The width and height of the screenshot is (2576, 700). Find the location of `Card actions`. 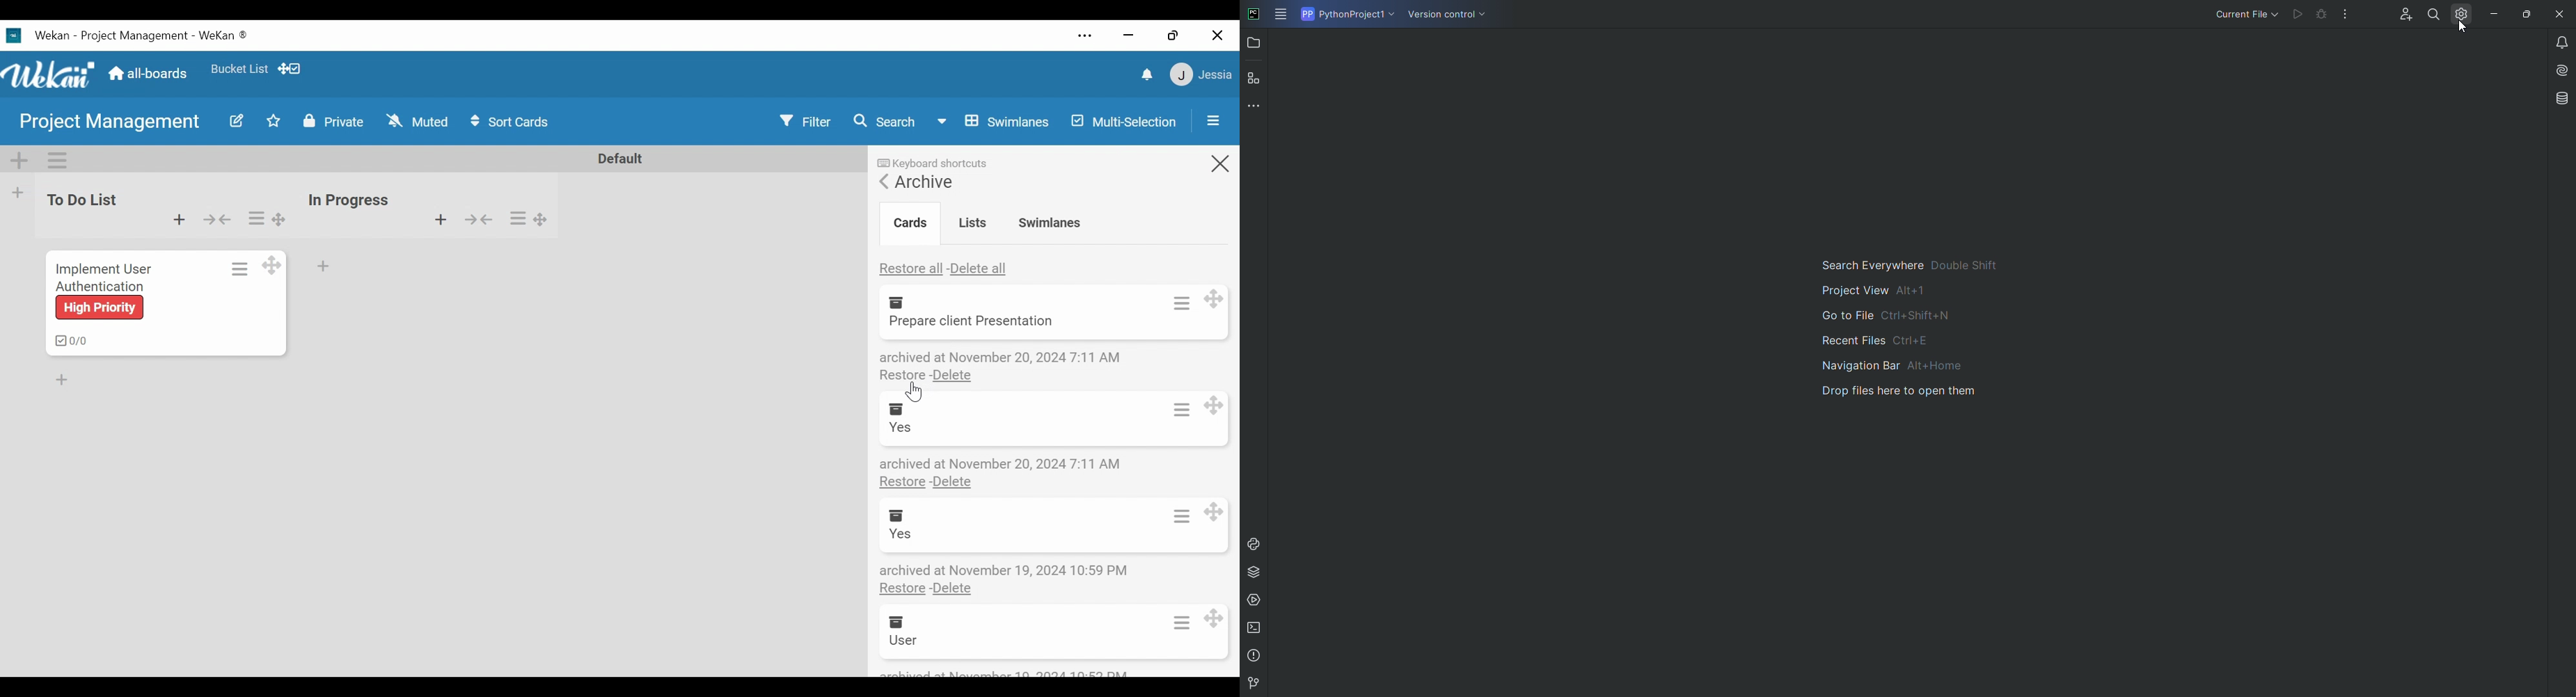

Card actions is located at coordinates (1179, 515).